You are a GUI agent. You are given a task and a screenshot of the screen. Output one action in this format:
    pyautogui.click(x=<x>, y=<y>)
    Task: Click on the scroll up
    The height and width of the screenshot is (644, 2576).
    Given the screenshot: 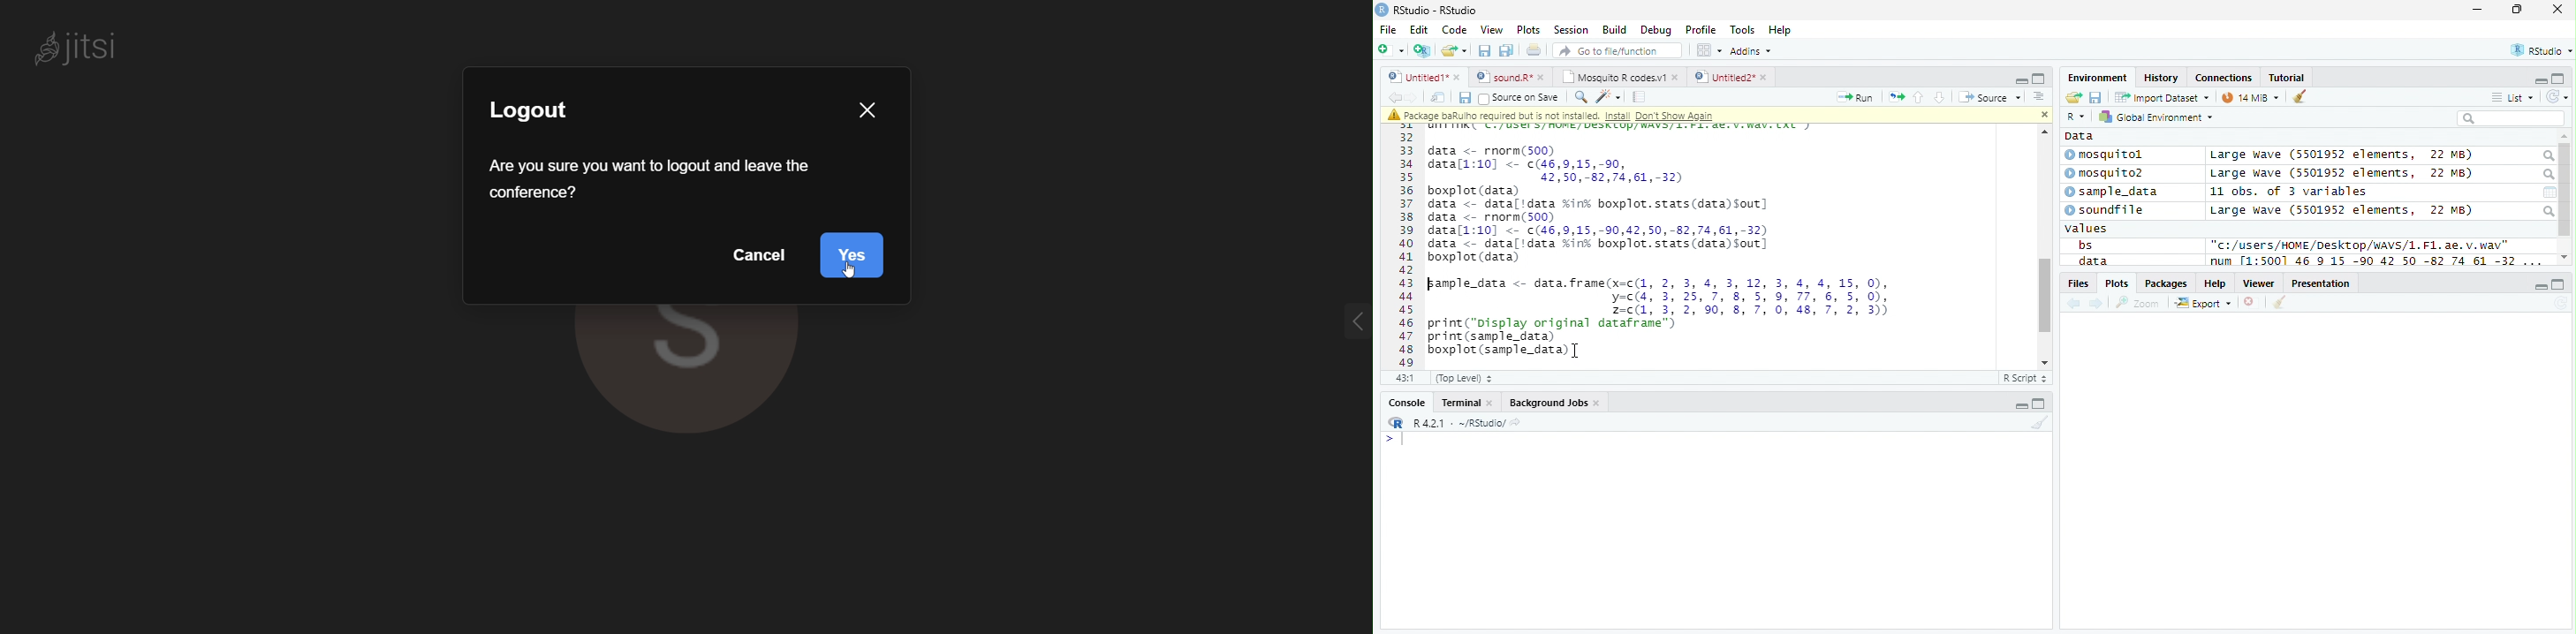 What is the action you would take?
    pyautogui.click(x=2042, y=132)
    